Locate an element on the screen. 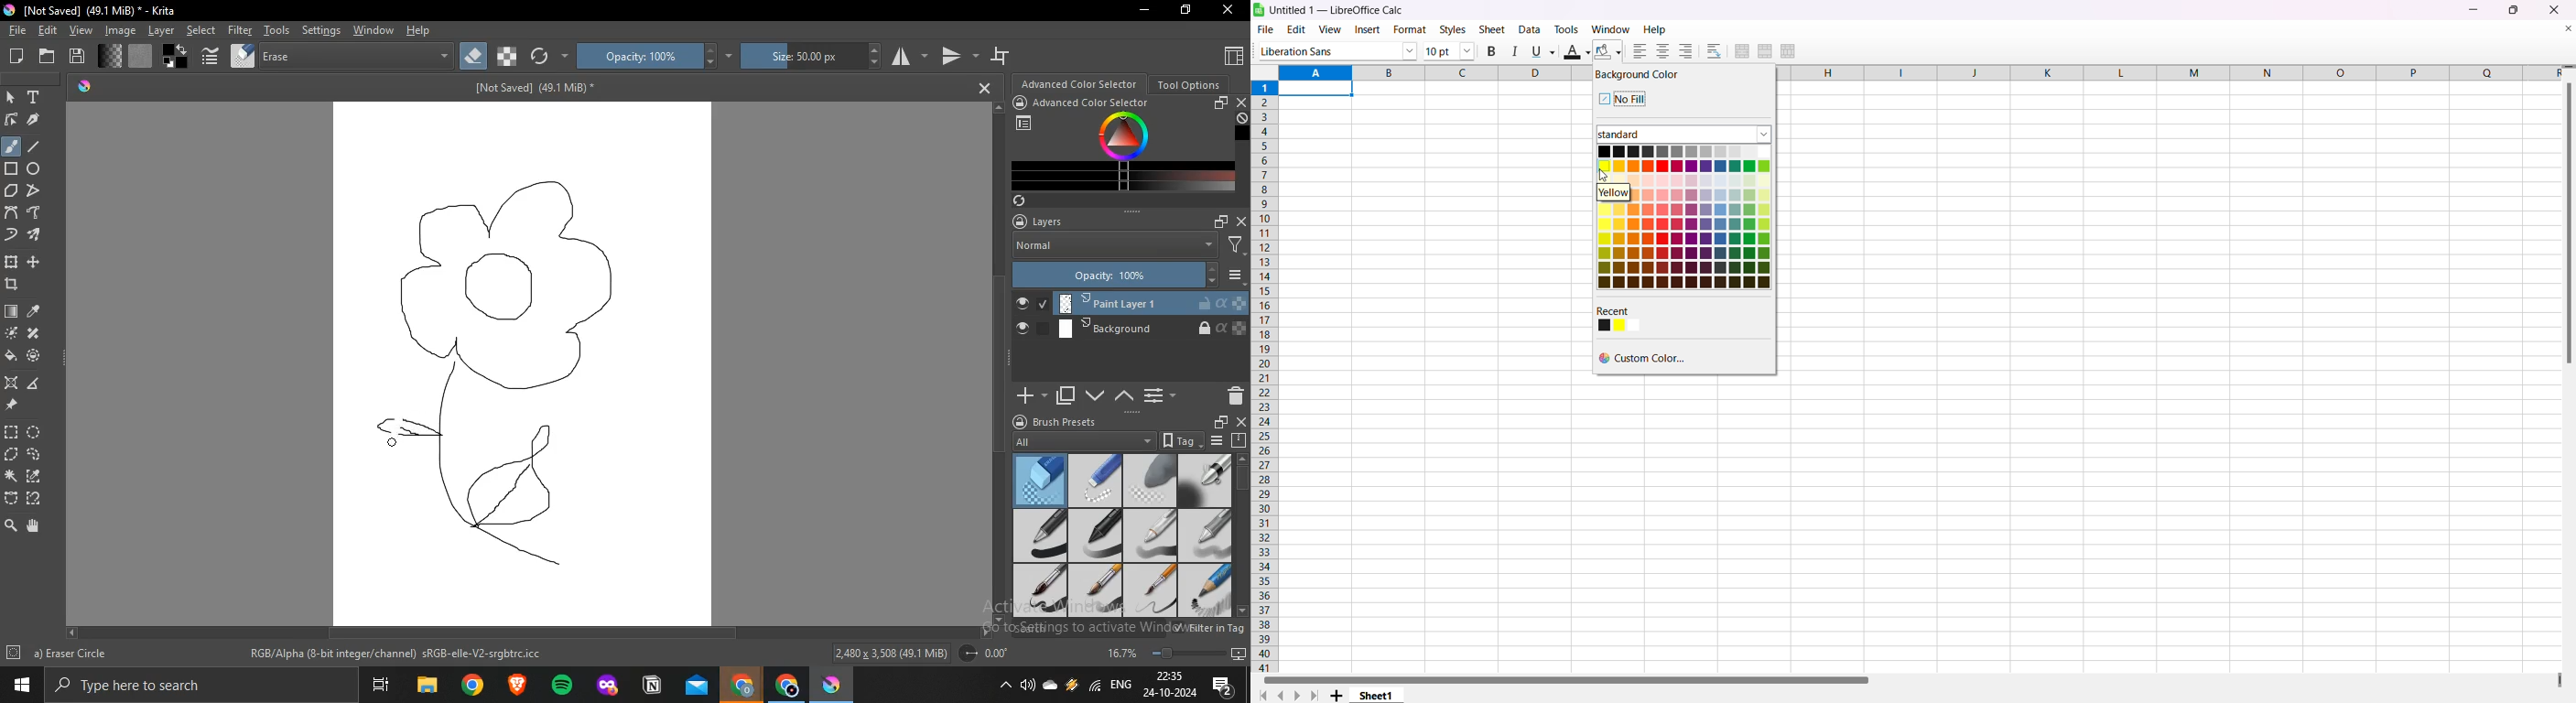 The image size is (2576, 728). text/image is located at coordinates (524, 364).